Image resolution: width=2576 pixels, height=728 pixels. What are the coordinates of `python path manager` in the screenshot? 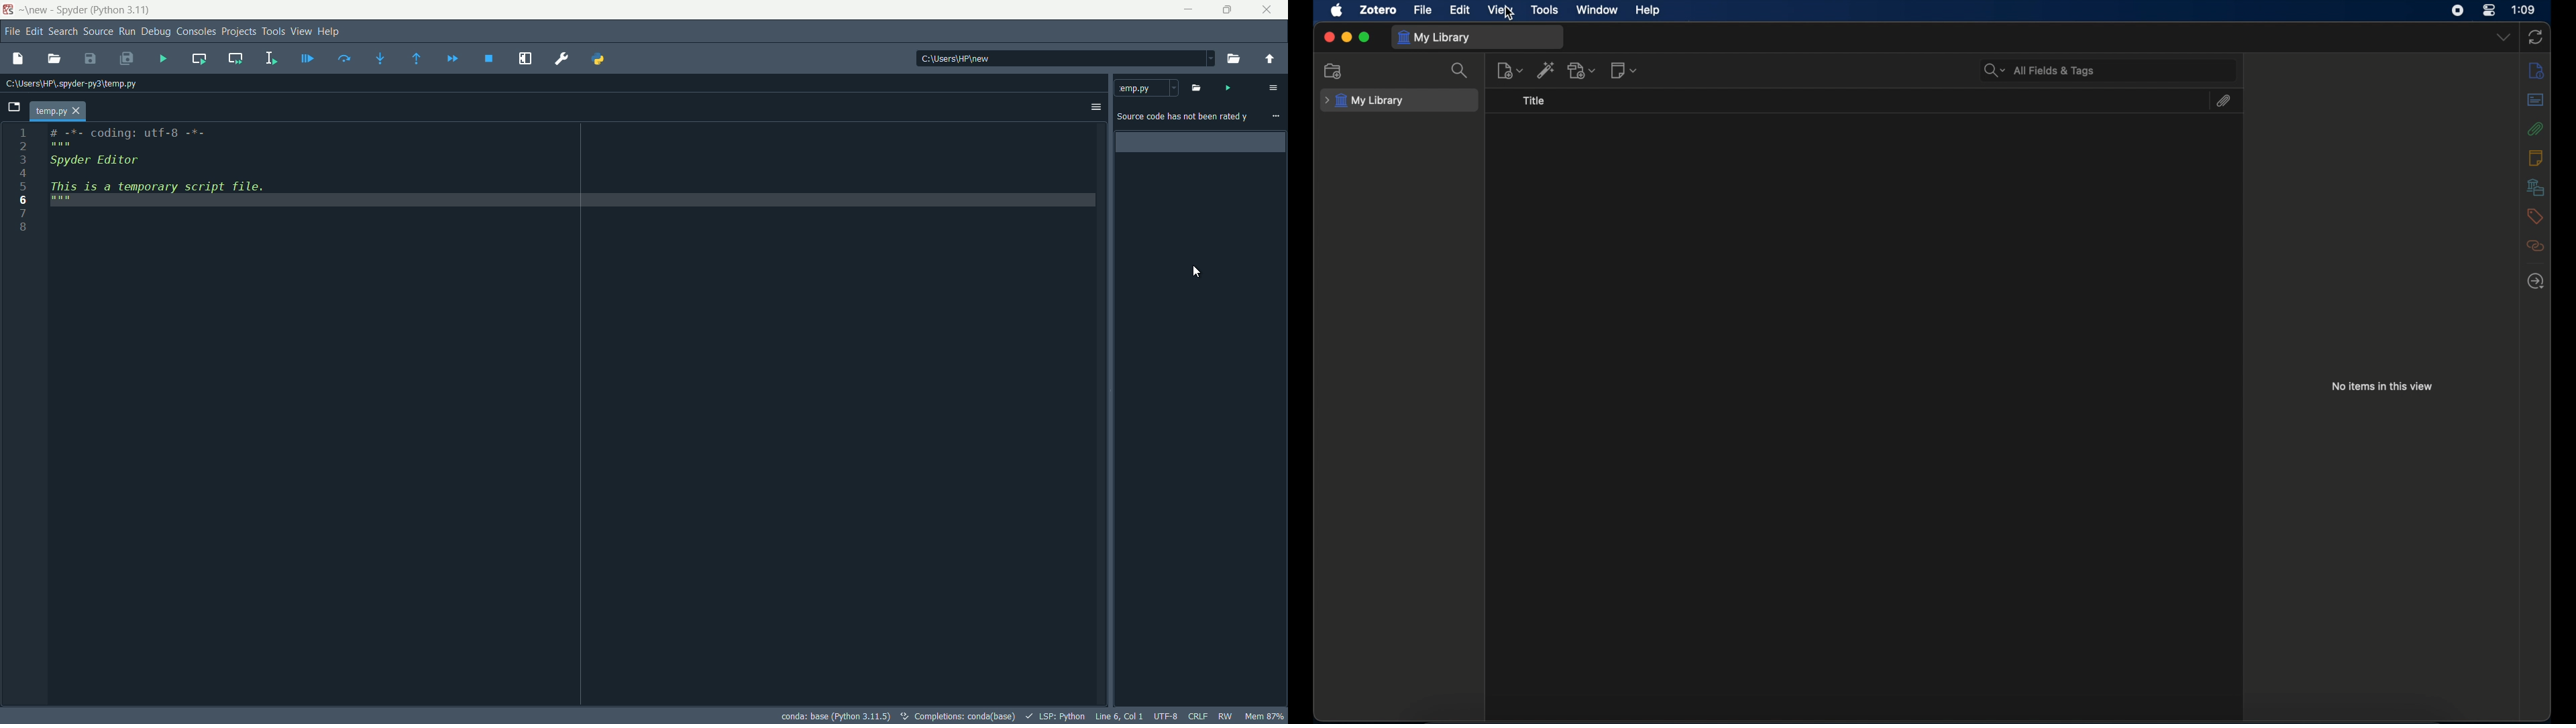 It's located at (600, 58).